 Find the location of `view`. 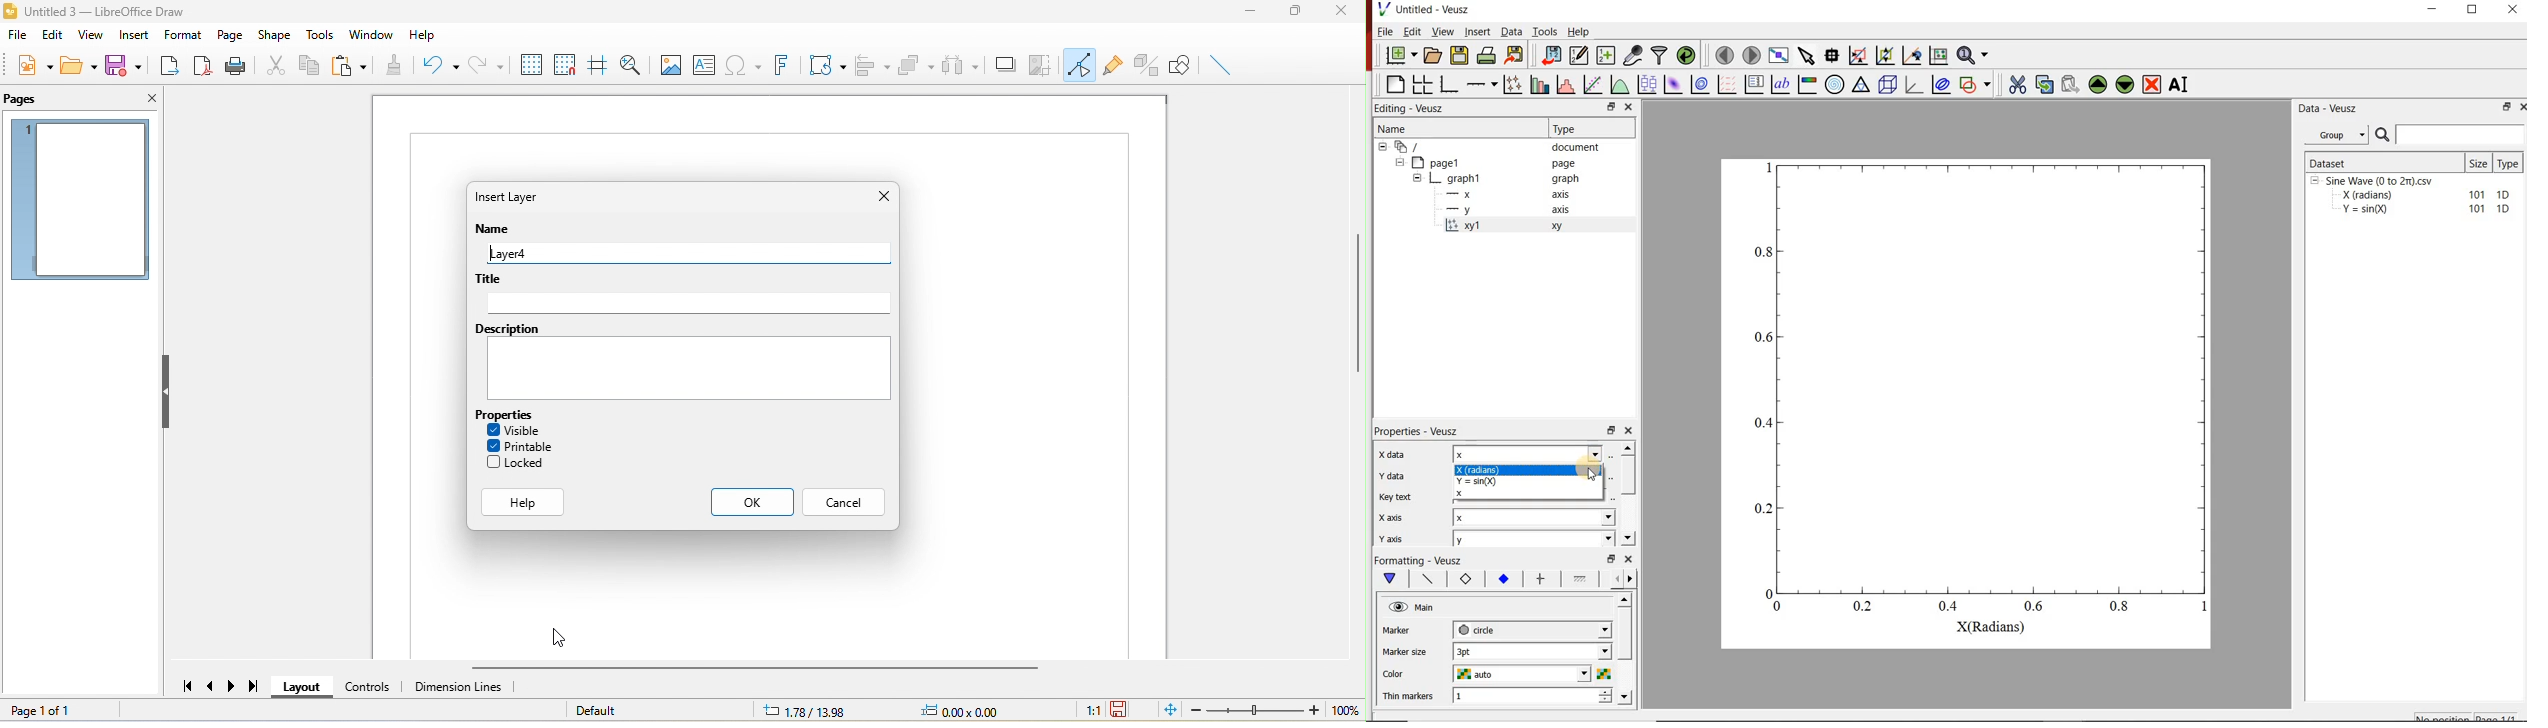

view is located at coordinates (89, 35).